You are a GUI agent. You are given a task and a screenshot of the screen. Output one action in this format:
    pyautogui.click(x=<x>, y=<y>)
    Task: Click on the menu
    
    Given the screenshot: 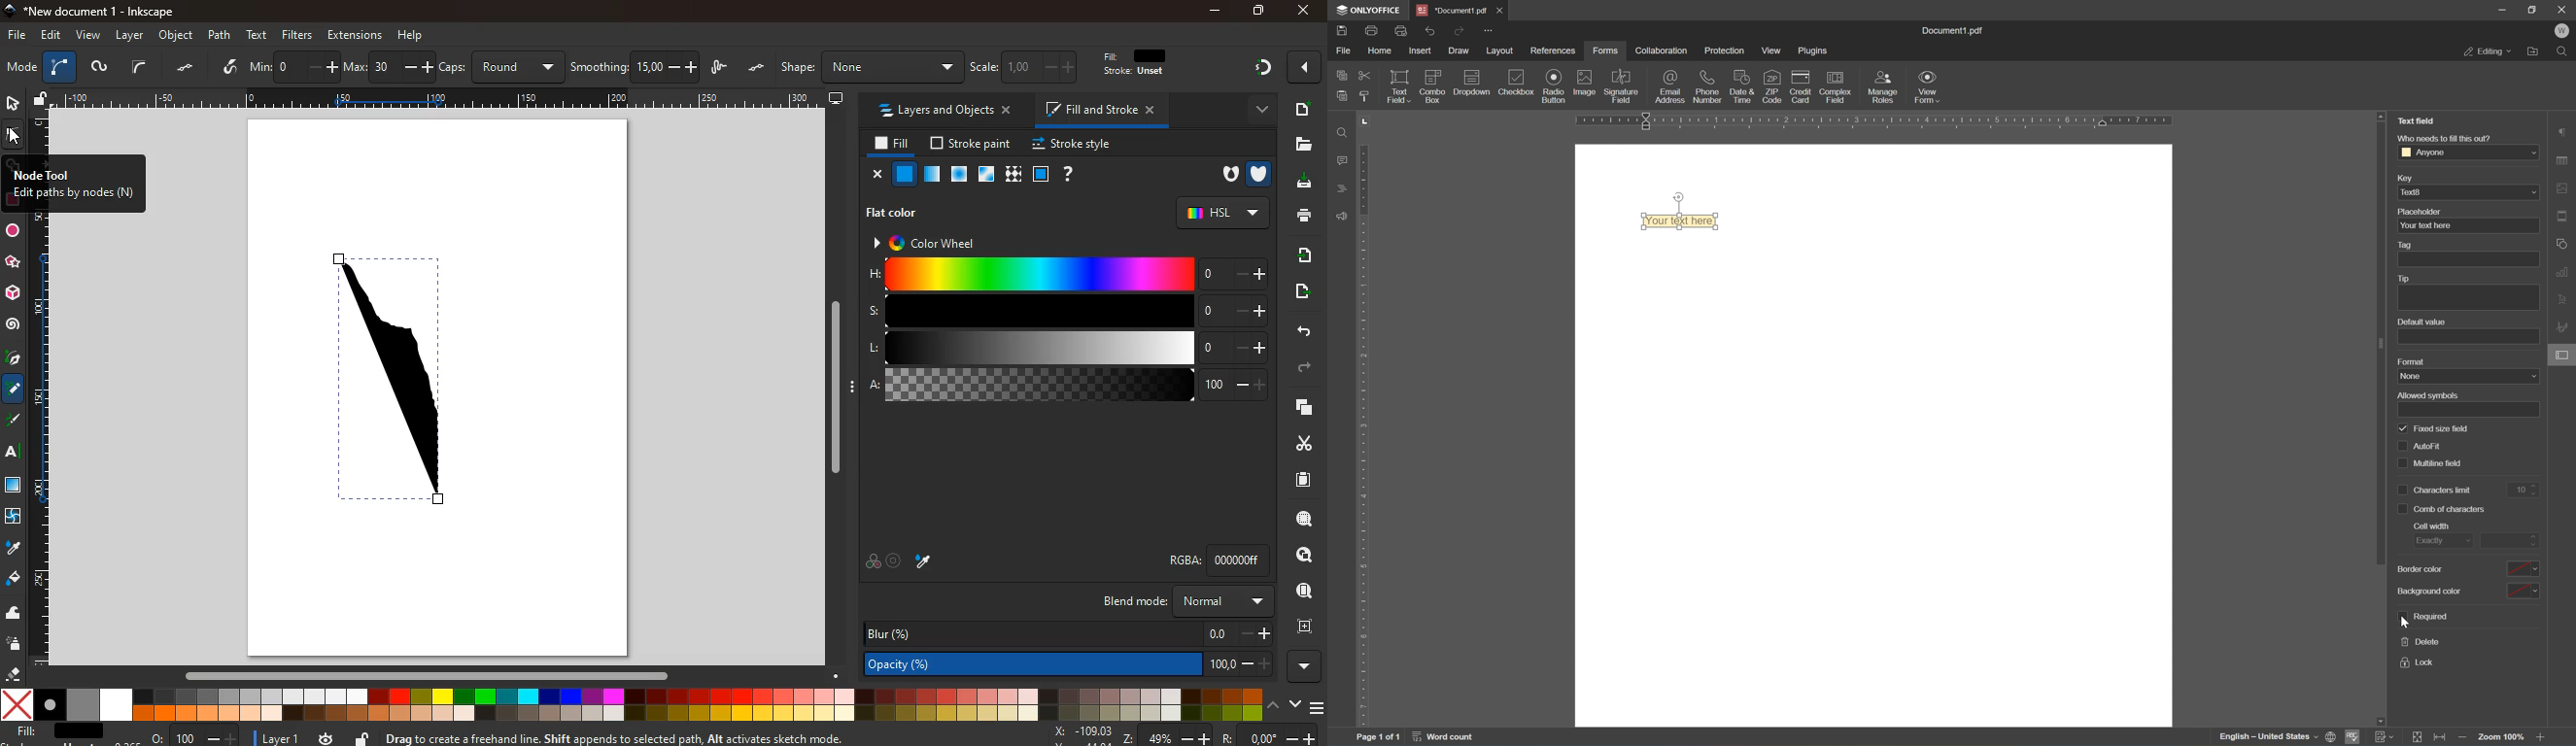 What is the action you would take?
    pyautogui.click(x=1319, y=705)
    